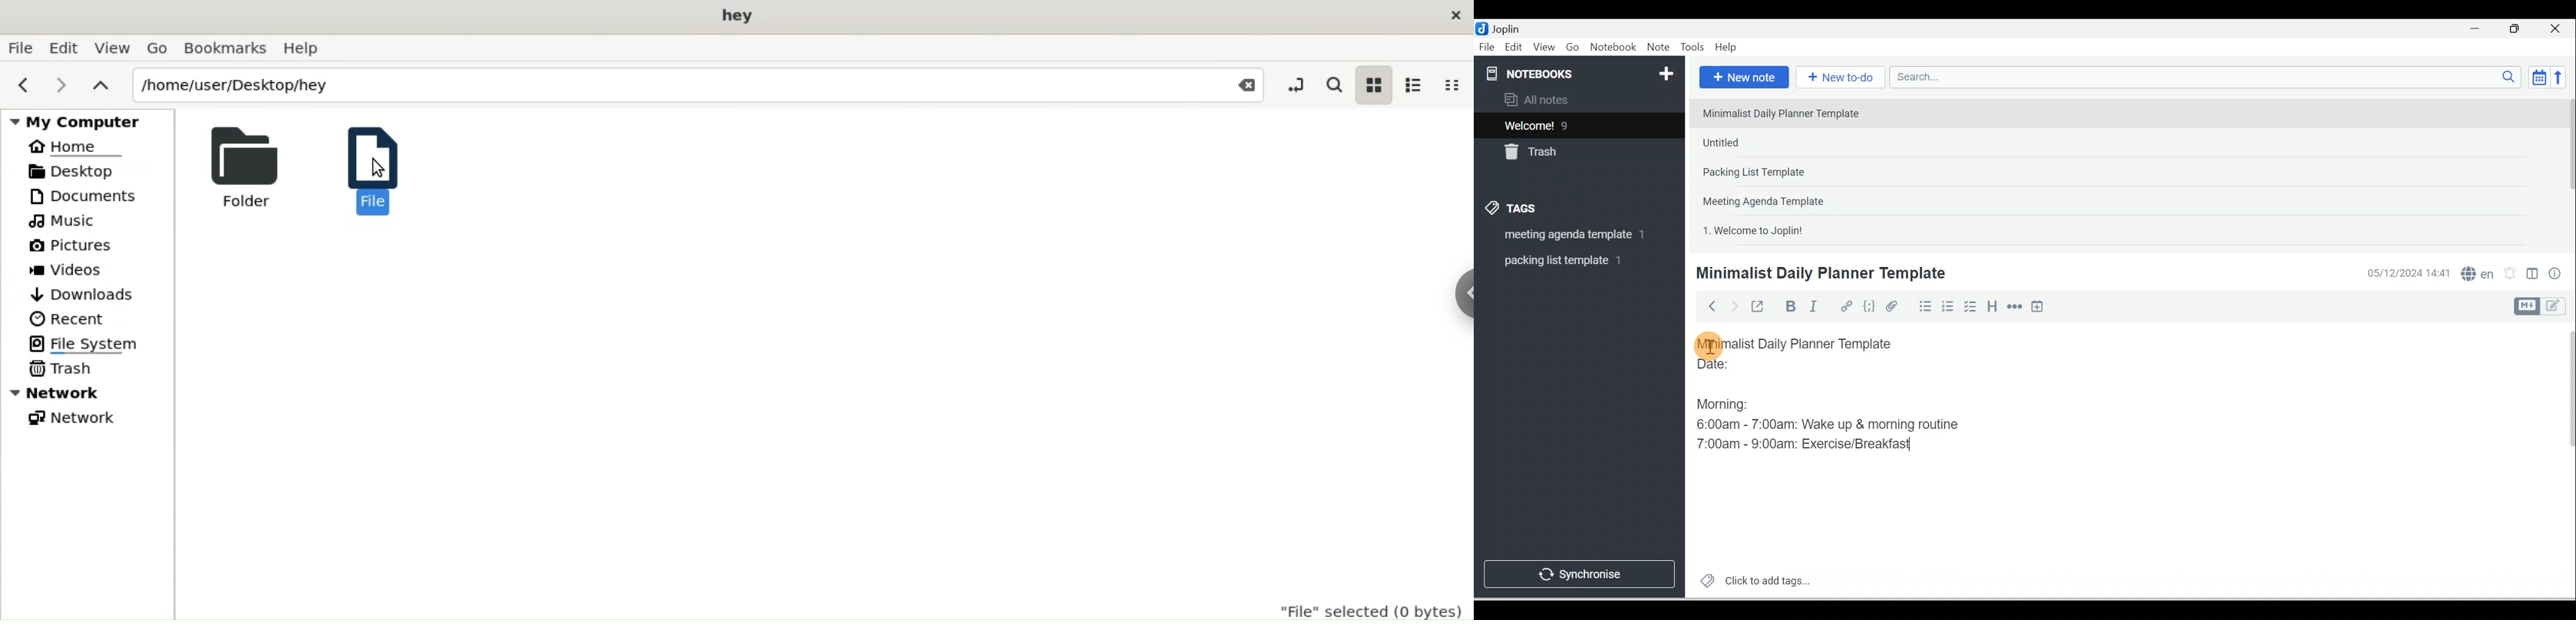 The width and height of the screenshot is (2576, 644). Describe the element at coordinates (1838, 78) in the screenshot. I see `New to-do` at that location.